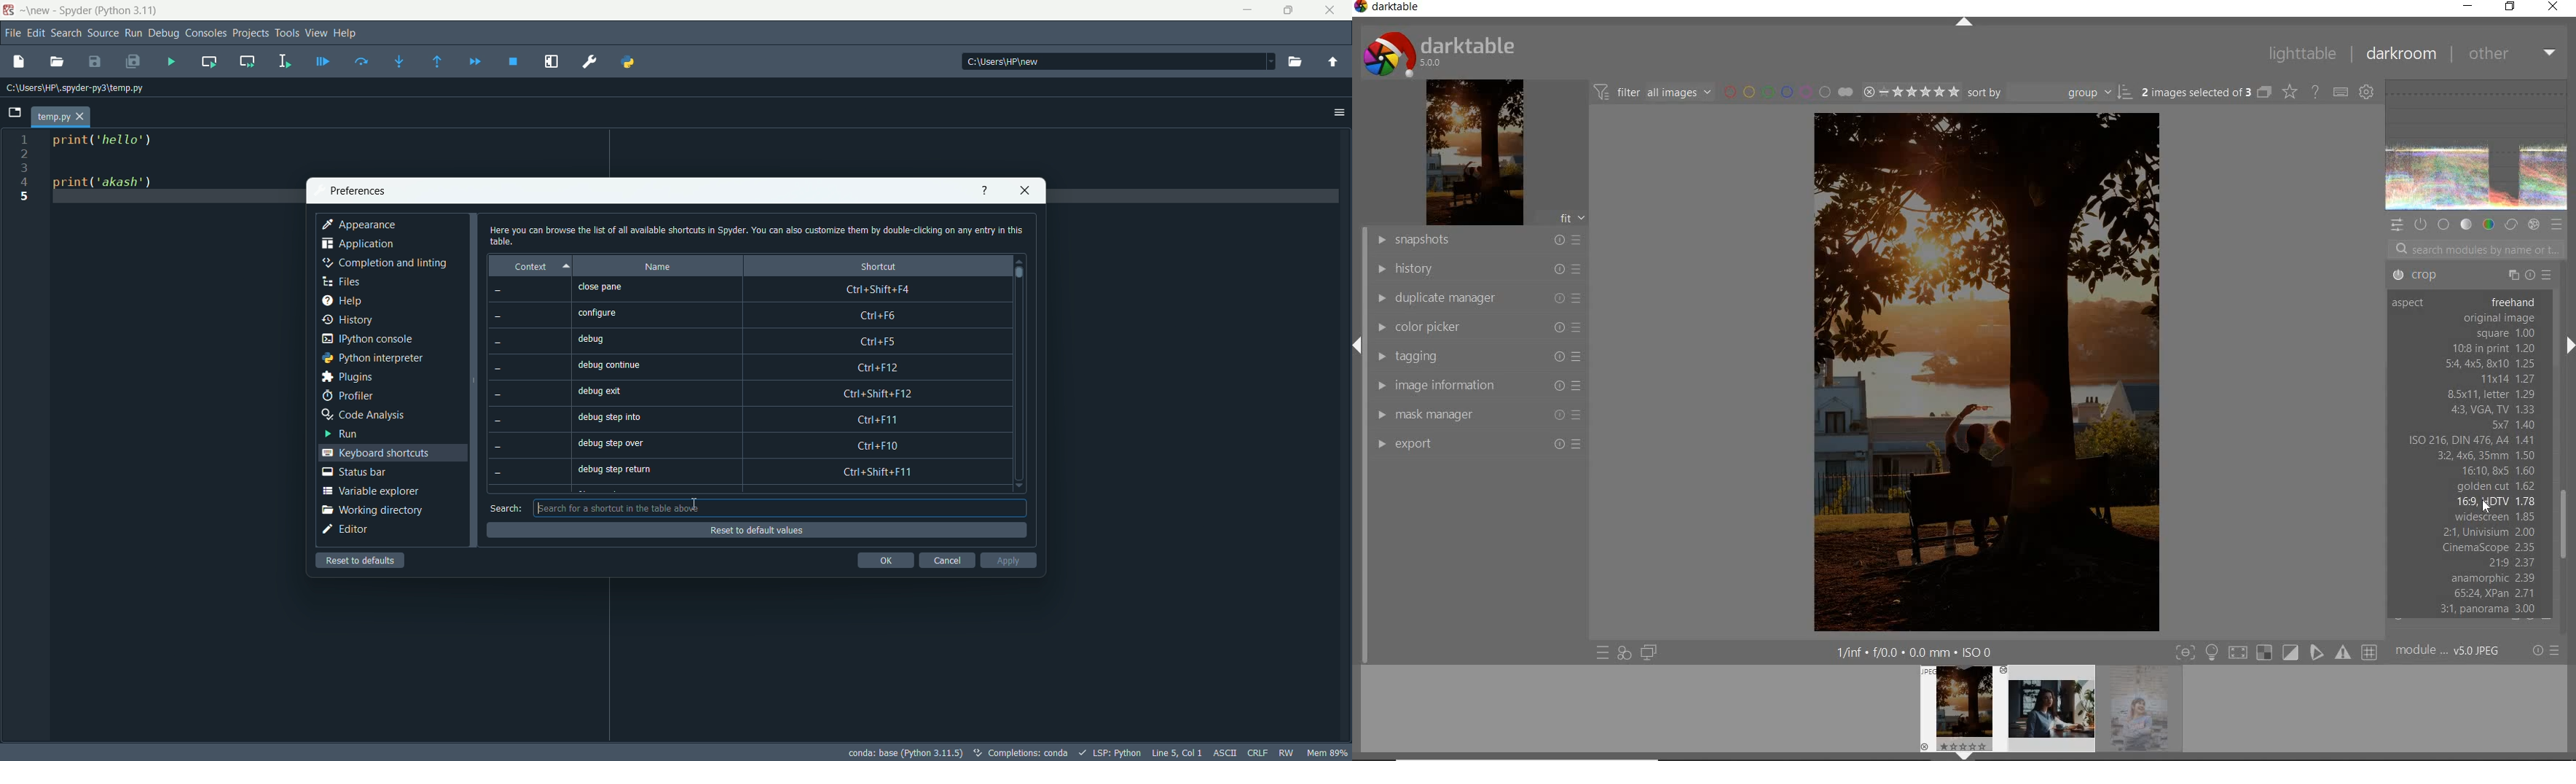 The image size is (2576, 784). I want to click on run current cell, so click(211, 61).